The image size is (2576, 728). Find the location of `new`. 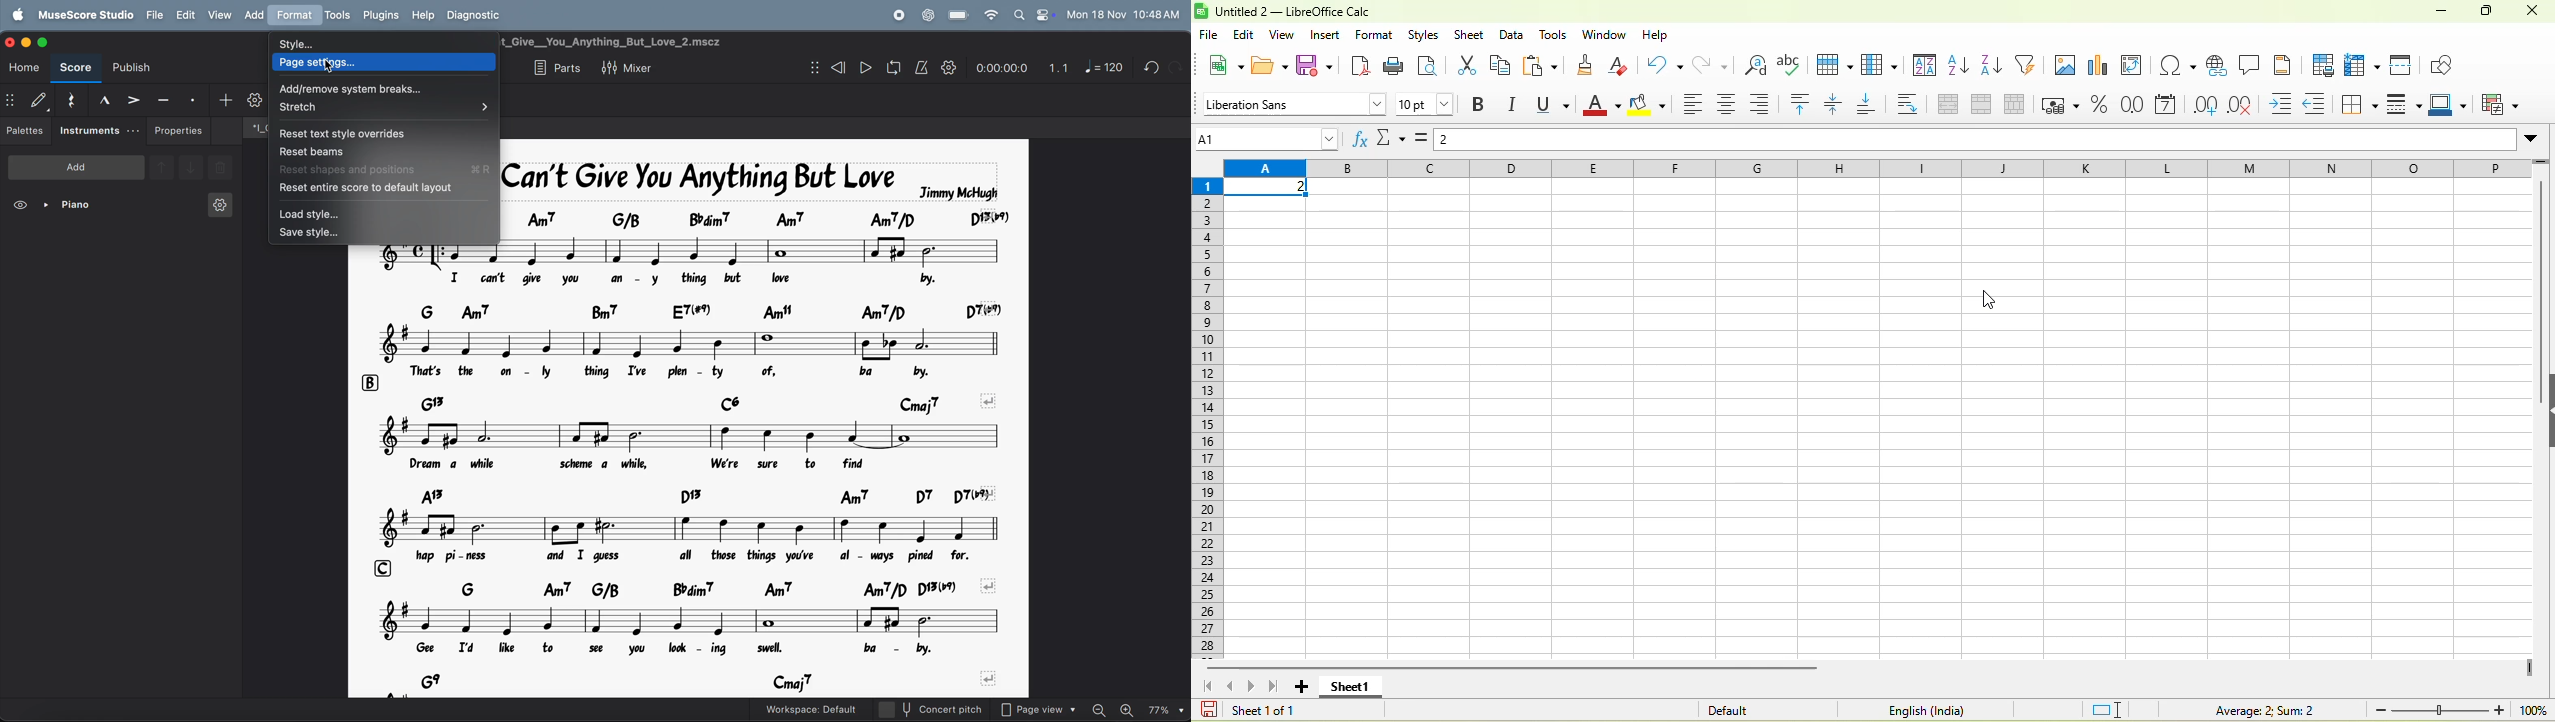

new is located at coordinates (1221, 64).